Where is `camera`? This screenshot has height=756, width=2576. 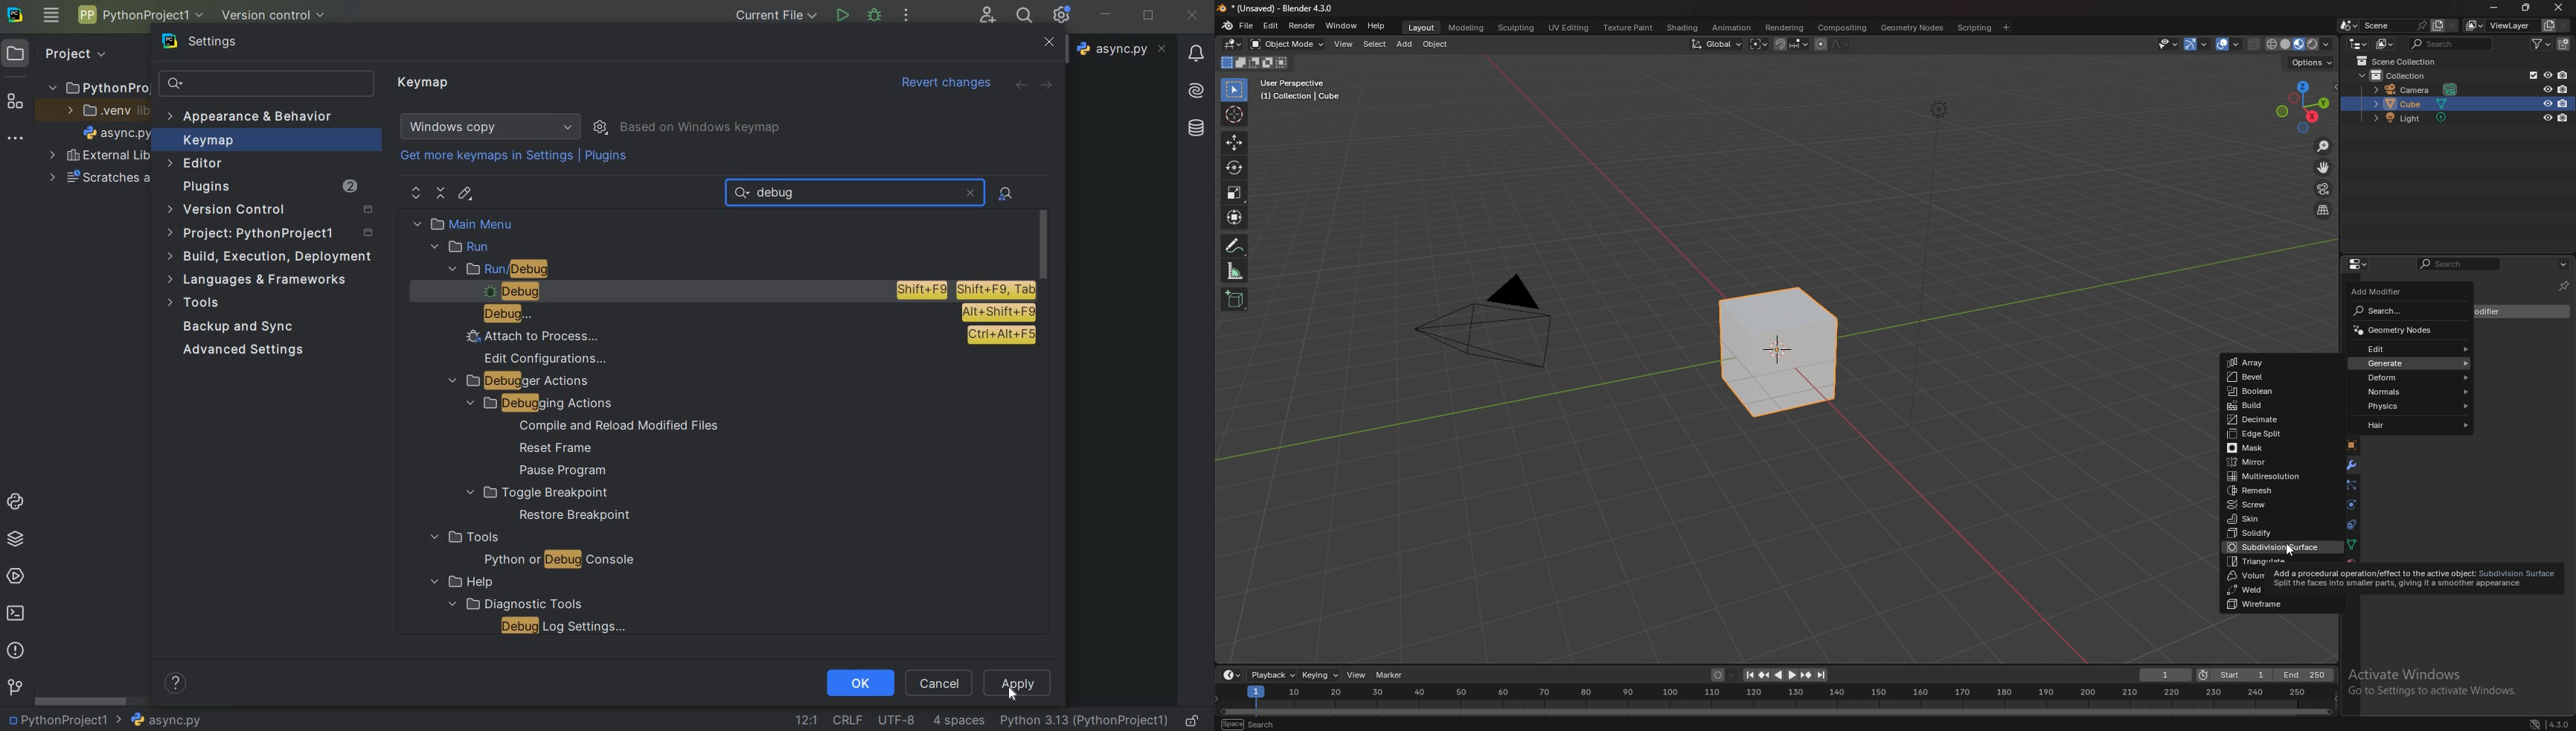
camera is located at coordinates (2418, 89).